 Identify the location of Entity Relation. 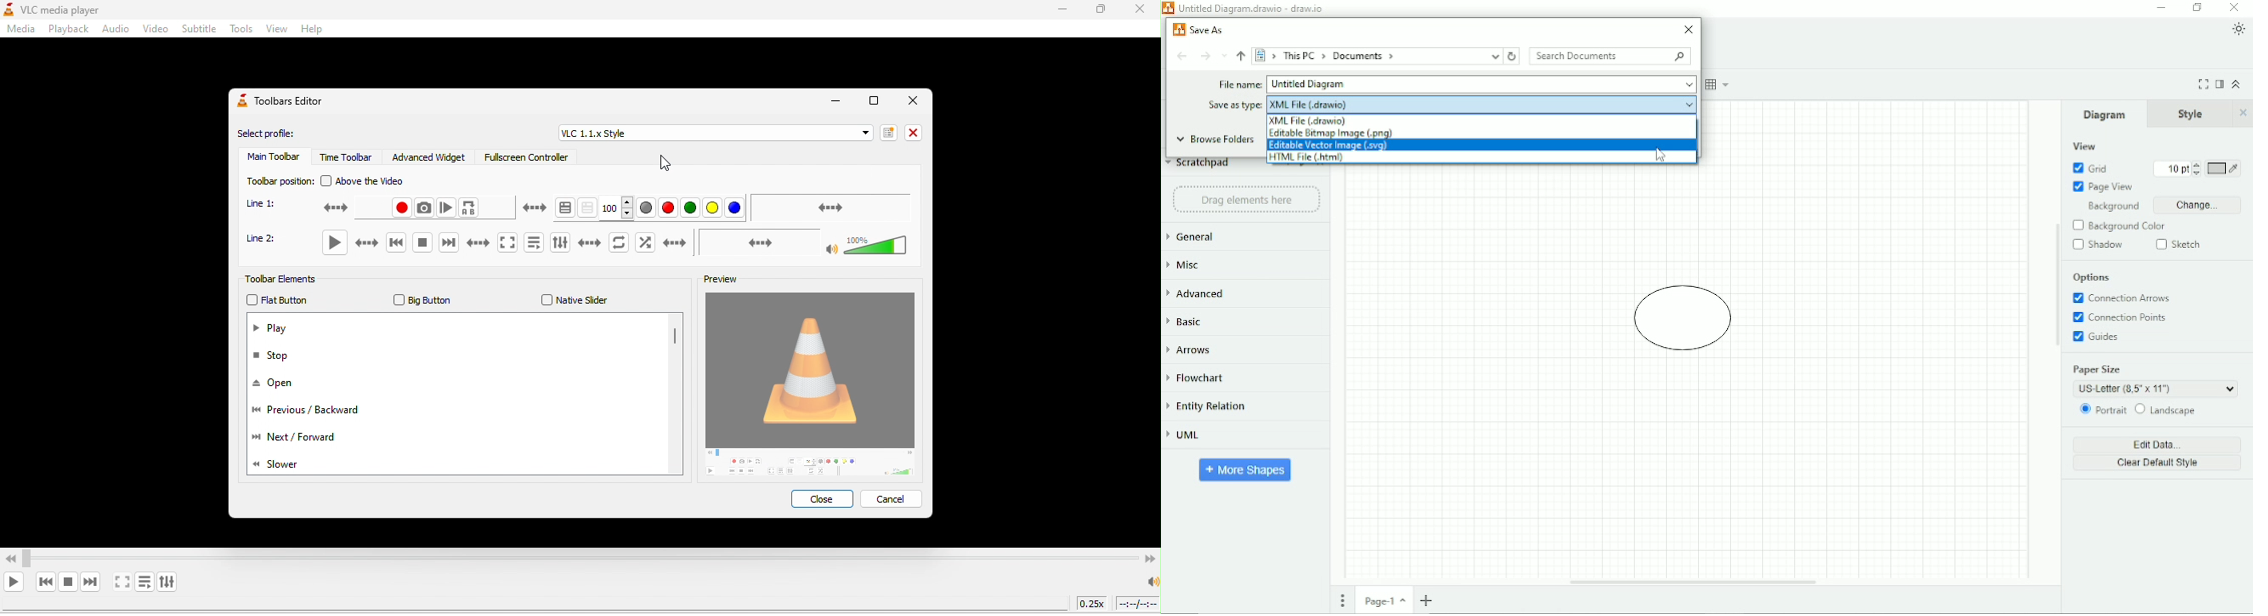
(1207, 406).